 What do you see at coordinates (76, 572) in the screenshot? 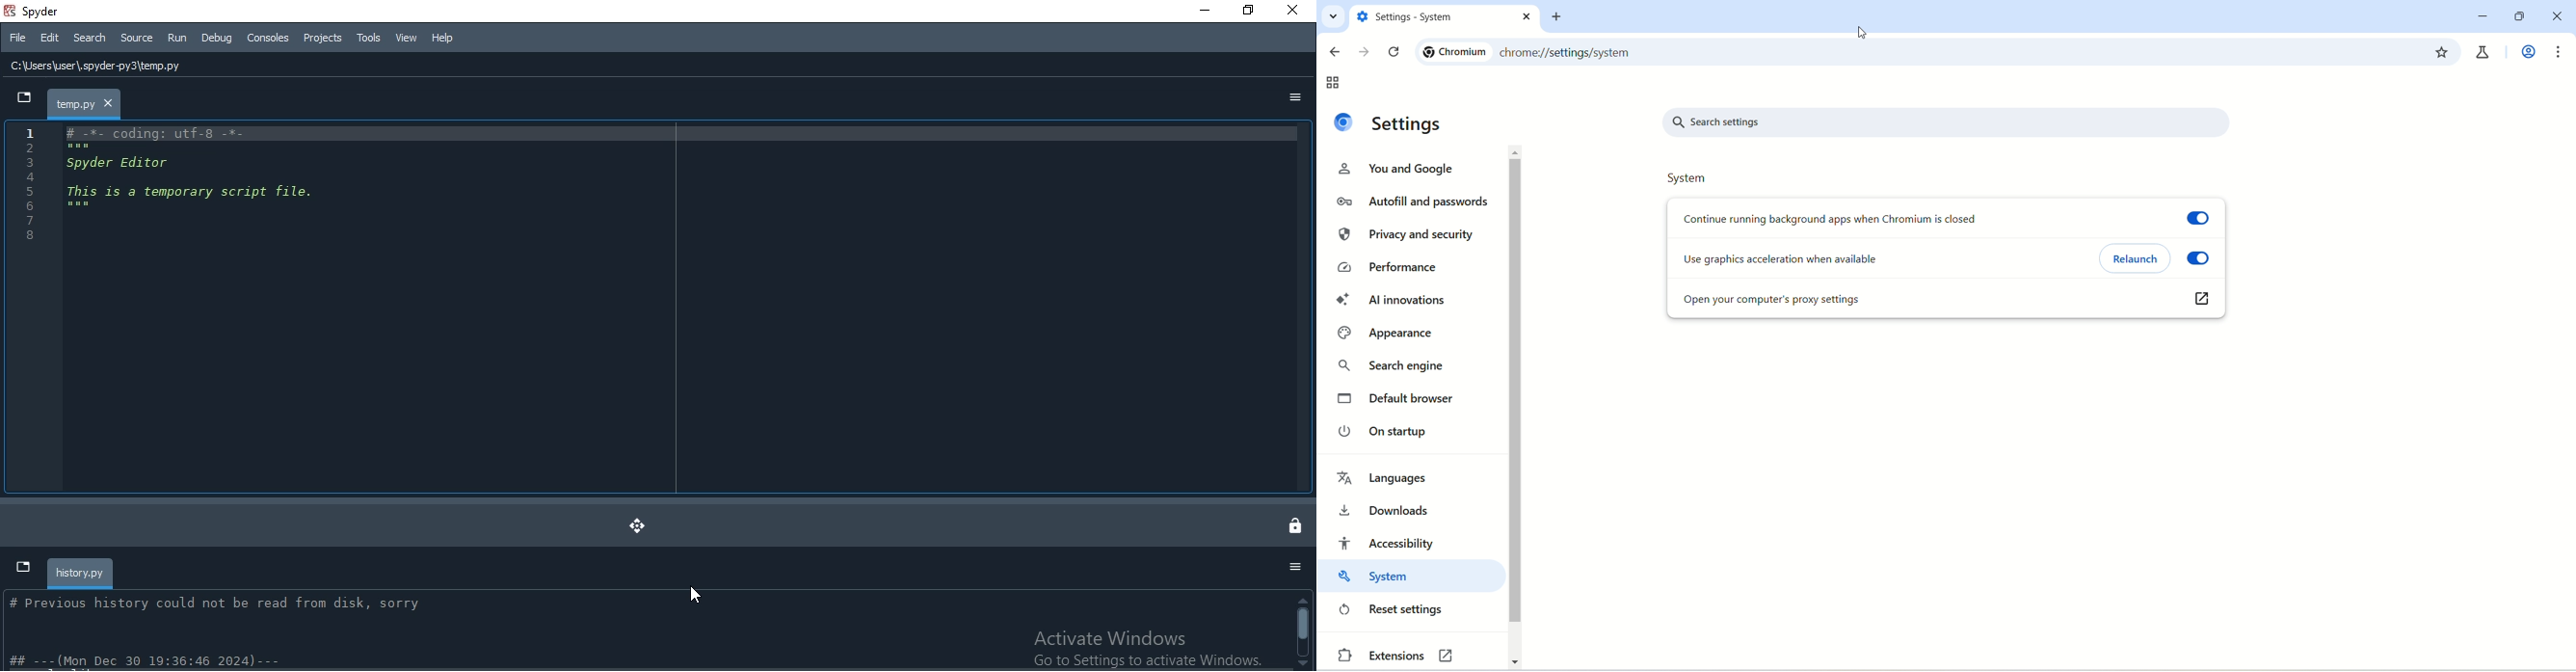
I see `history.py` at bounding box center [76, 572].